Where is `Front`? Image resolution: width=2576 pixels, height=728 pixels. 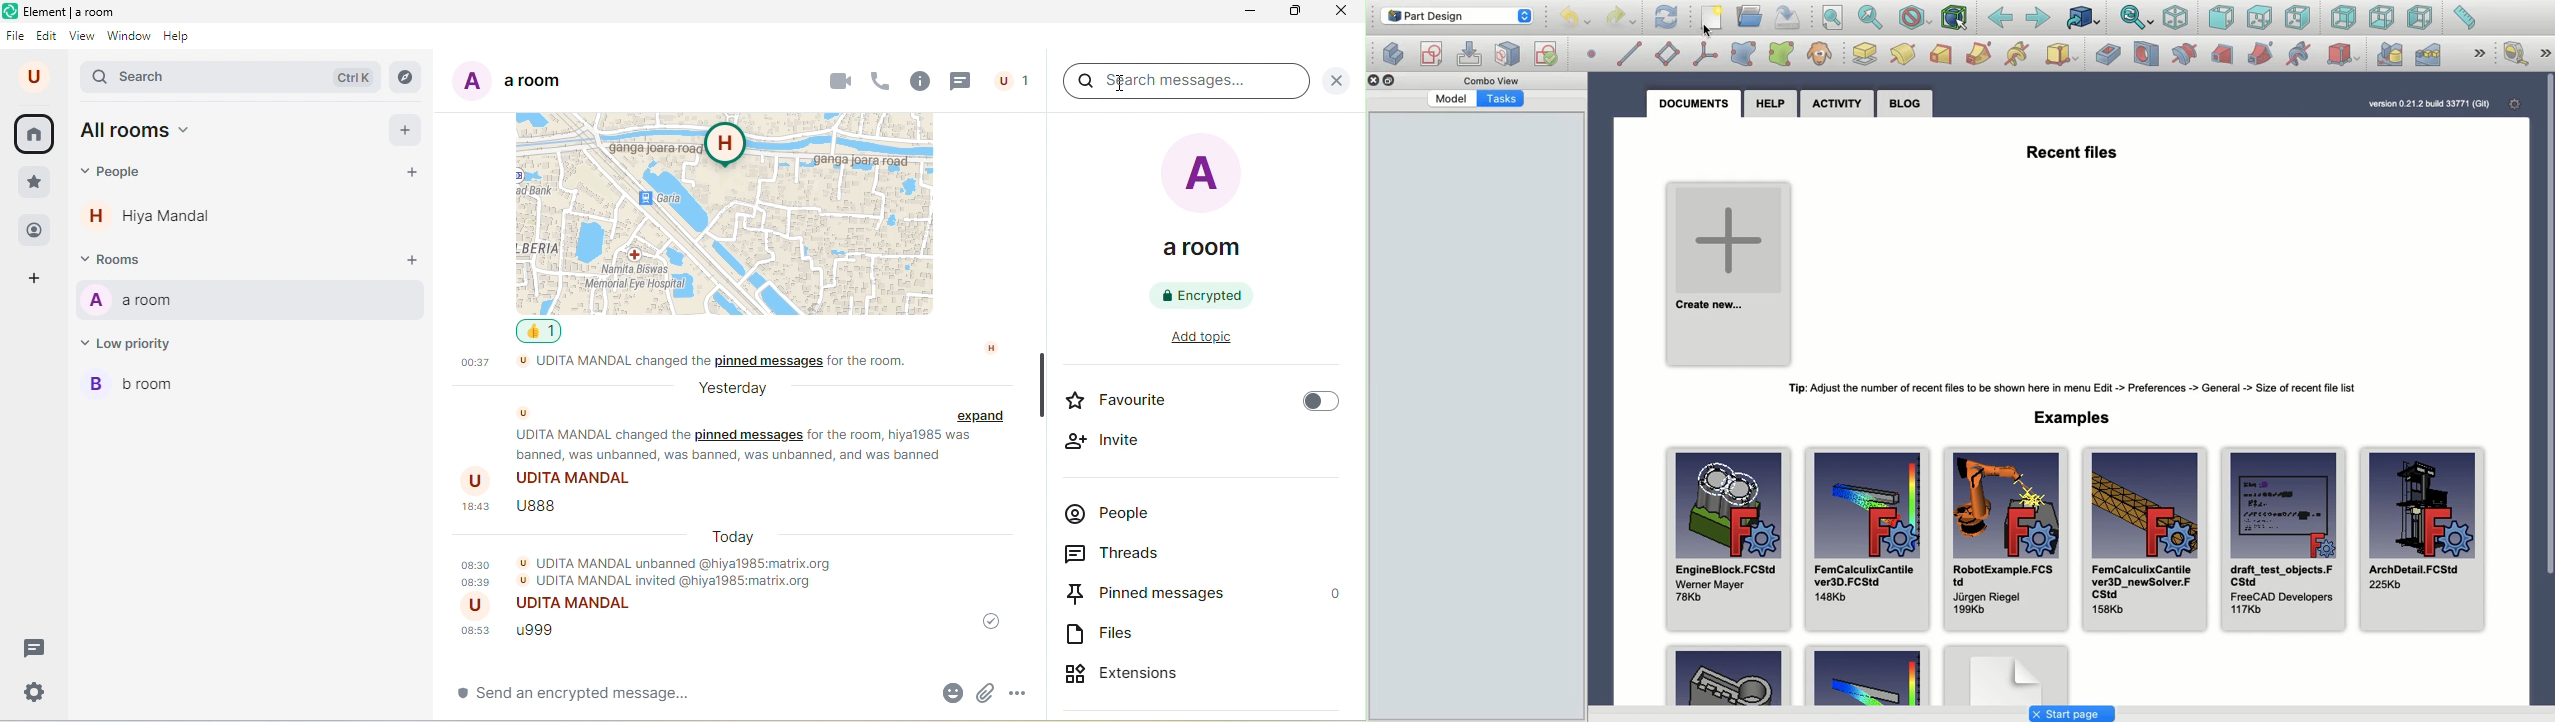 Front is located at coordinates (2222, 19).